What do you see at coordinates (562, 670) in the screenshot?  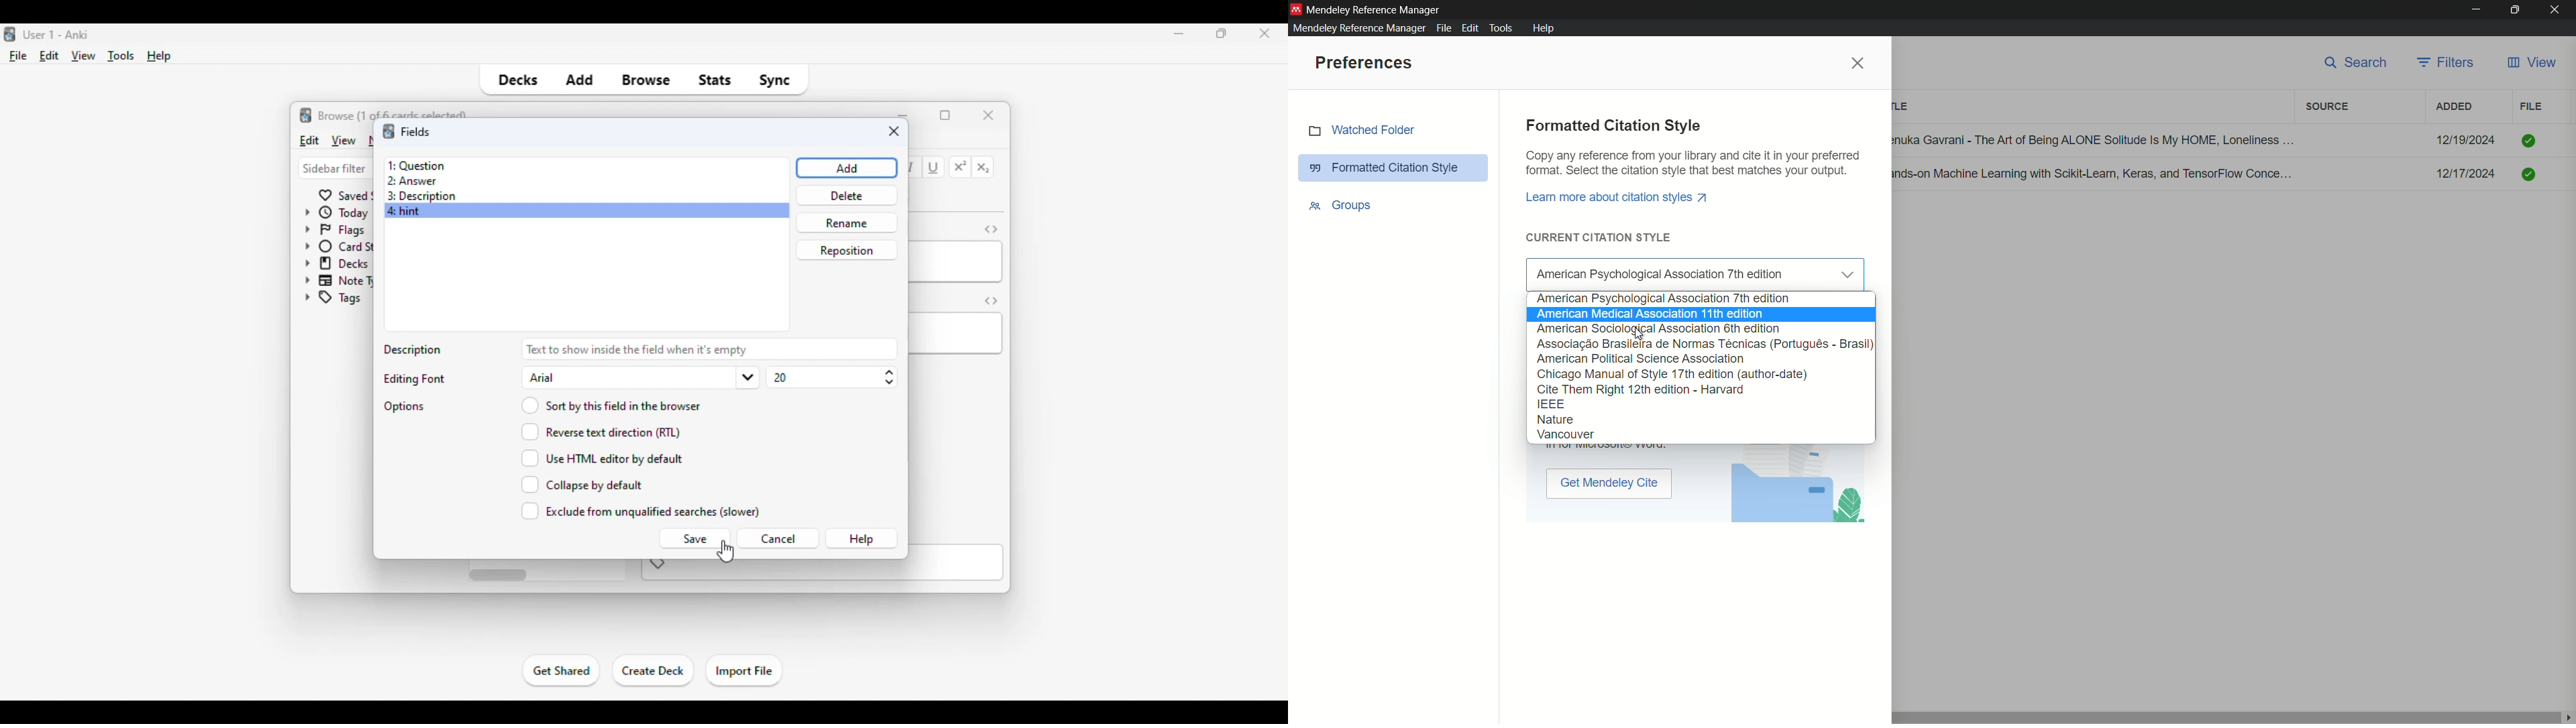 I see `get shared` at bounding box center [562, 670].